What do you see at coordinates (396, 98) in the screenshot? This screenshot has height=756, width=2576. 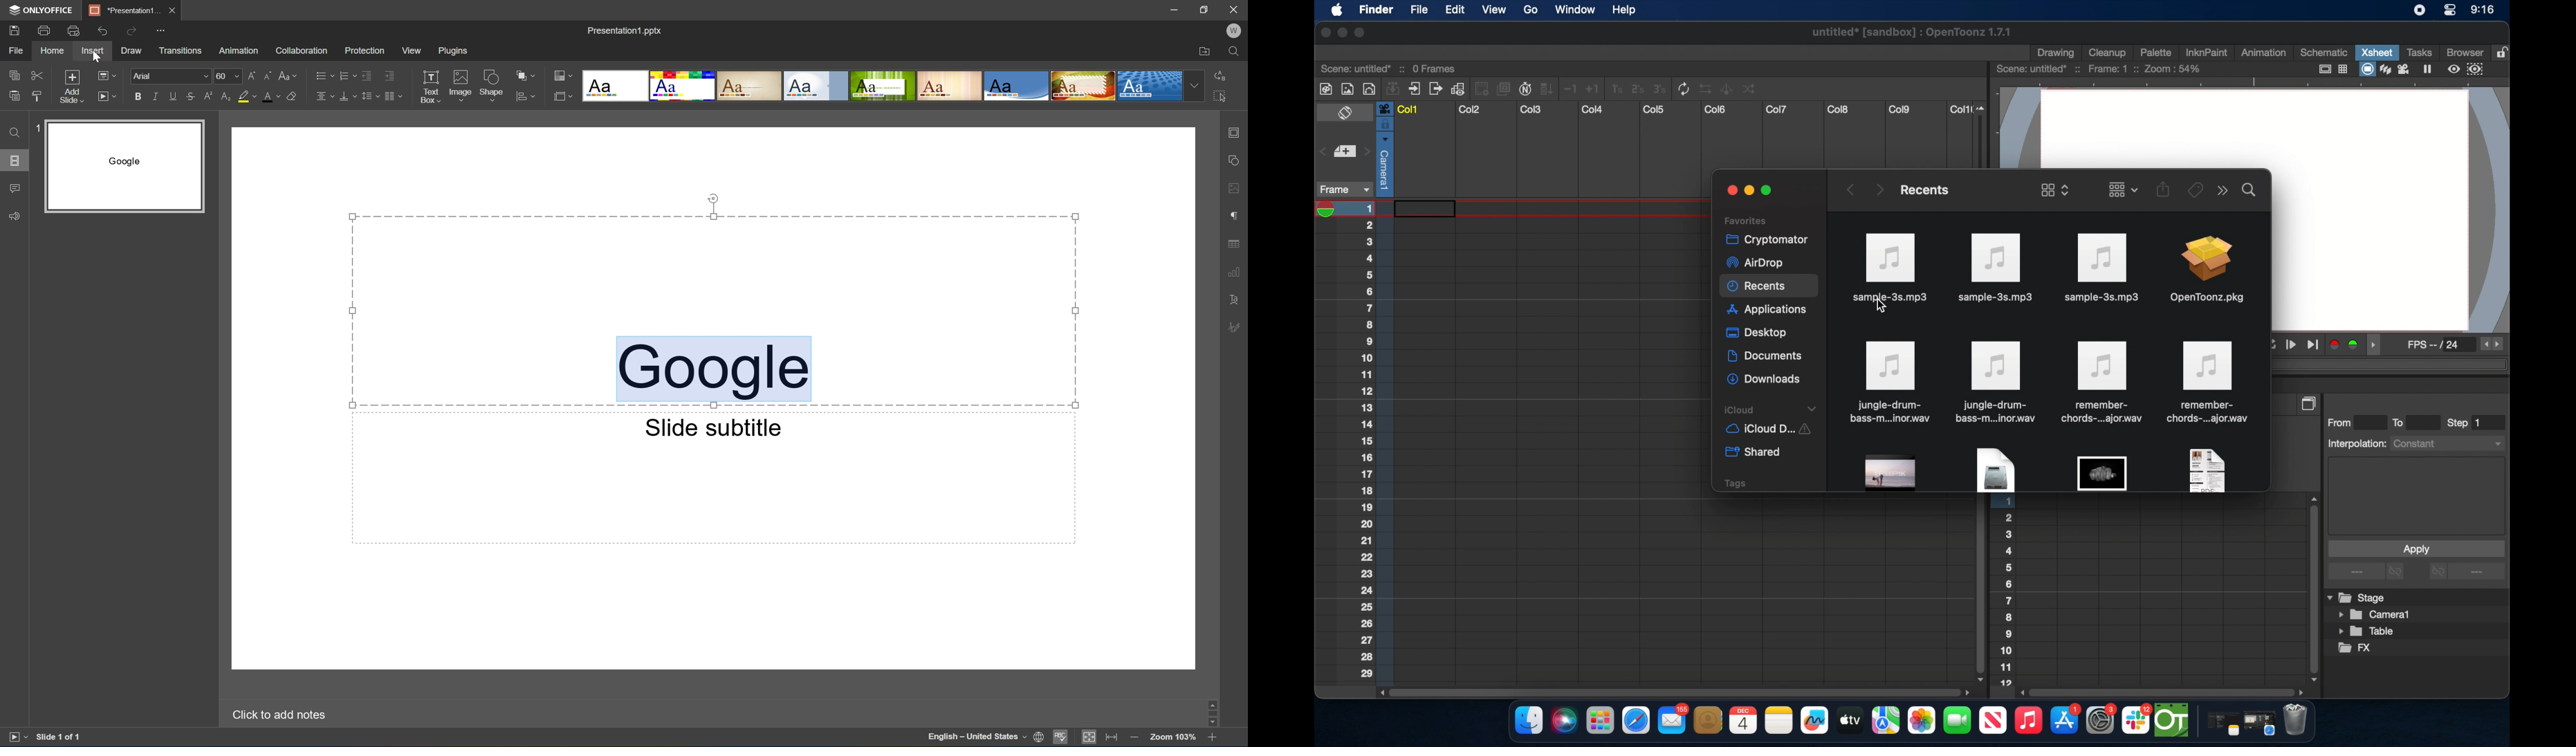 I see `Decrease indent` at bounding box center [396, 98].